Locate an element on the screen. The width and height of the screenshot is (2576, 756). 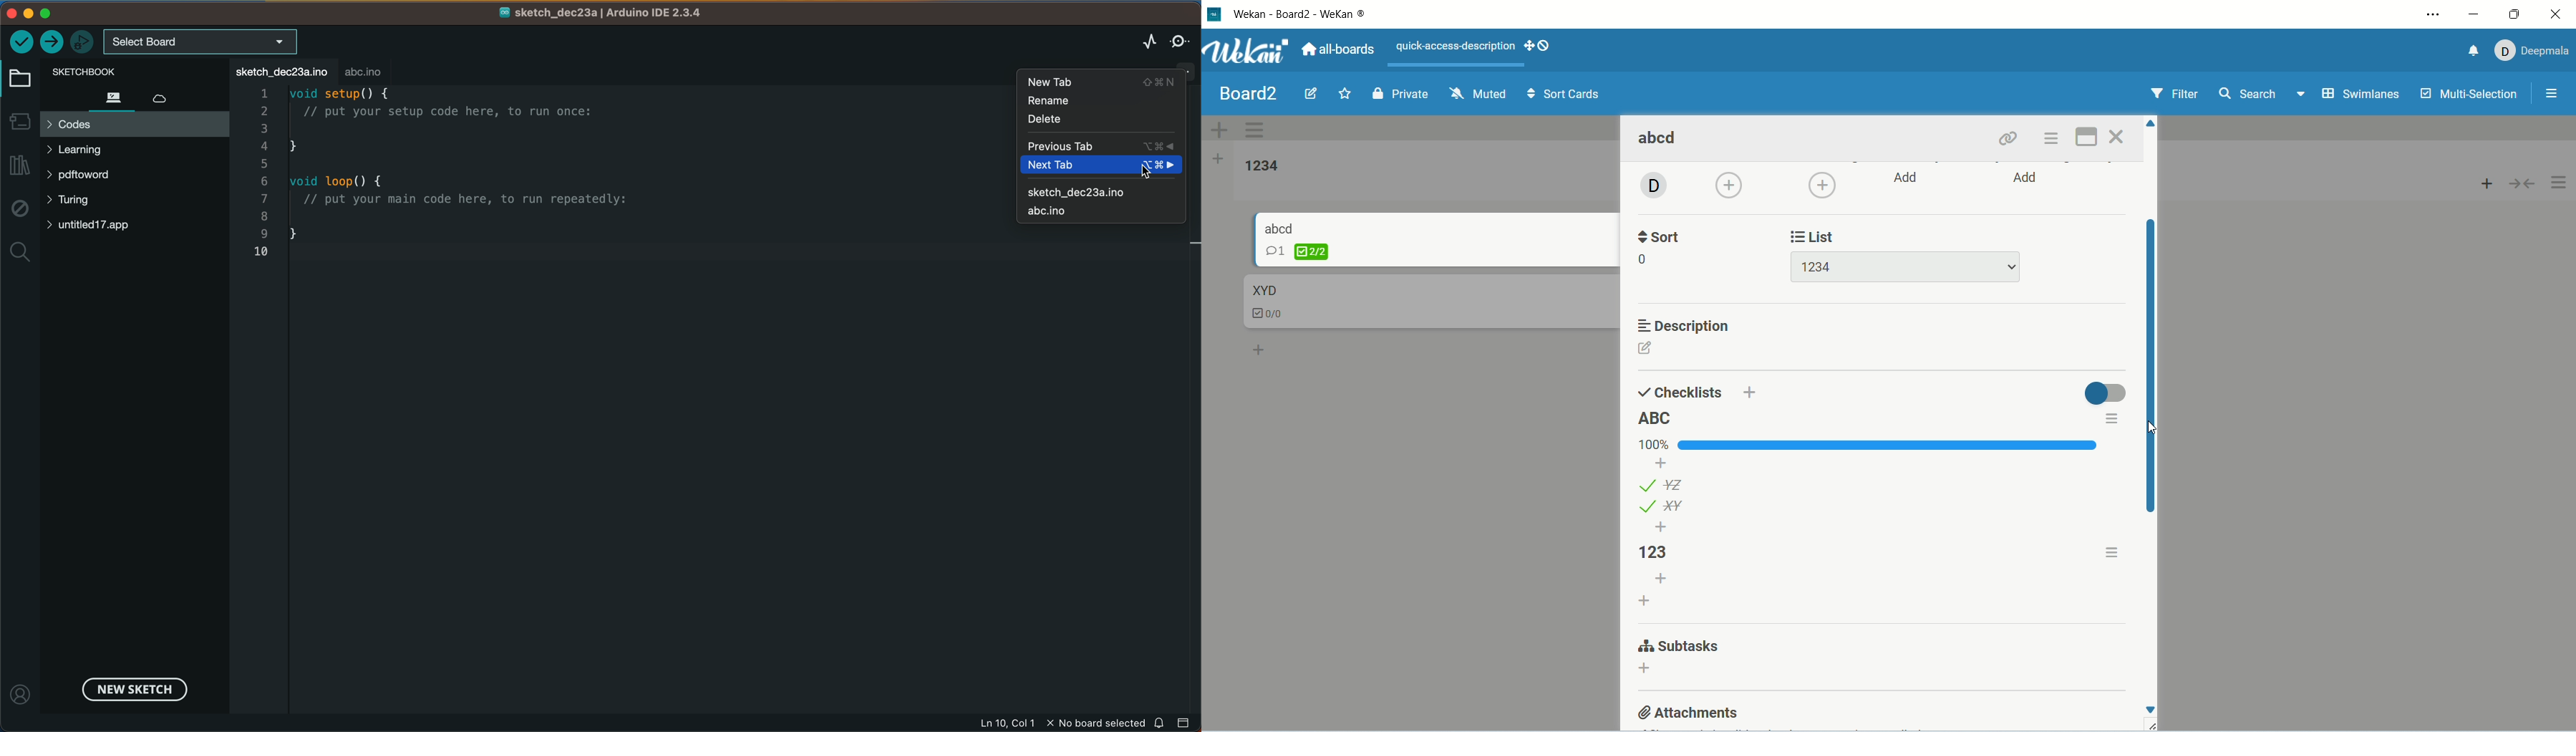
files is located at coordinates (107, 97).